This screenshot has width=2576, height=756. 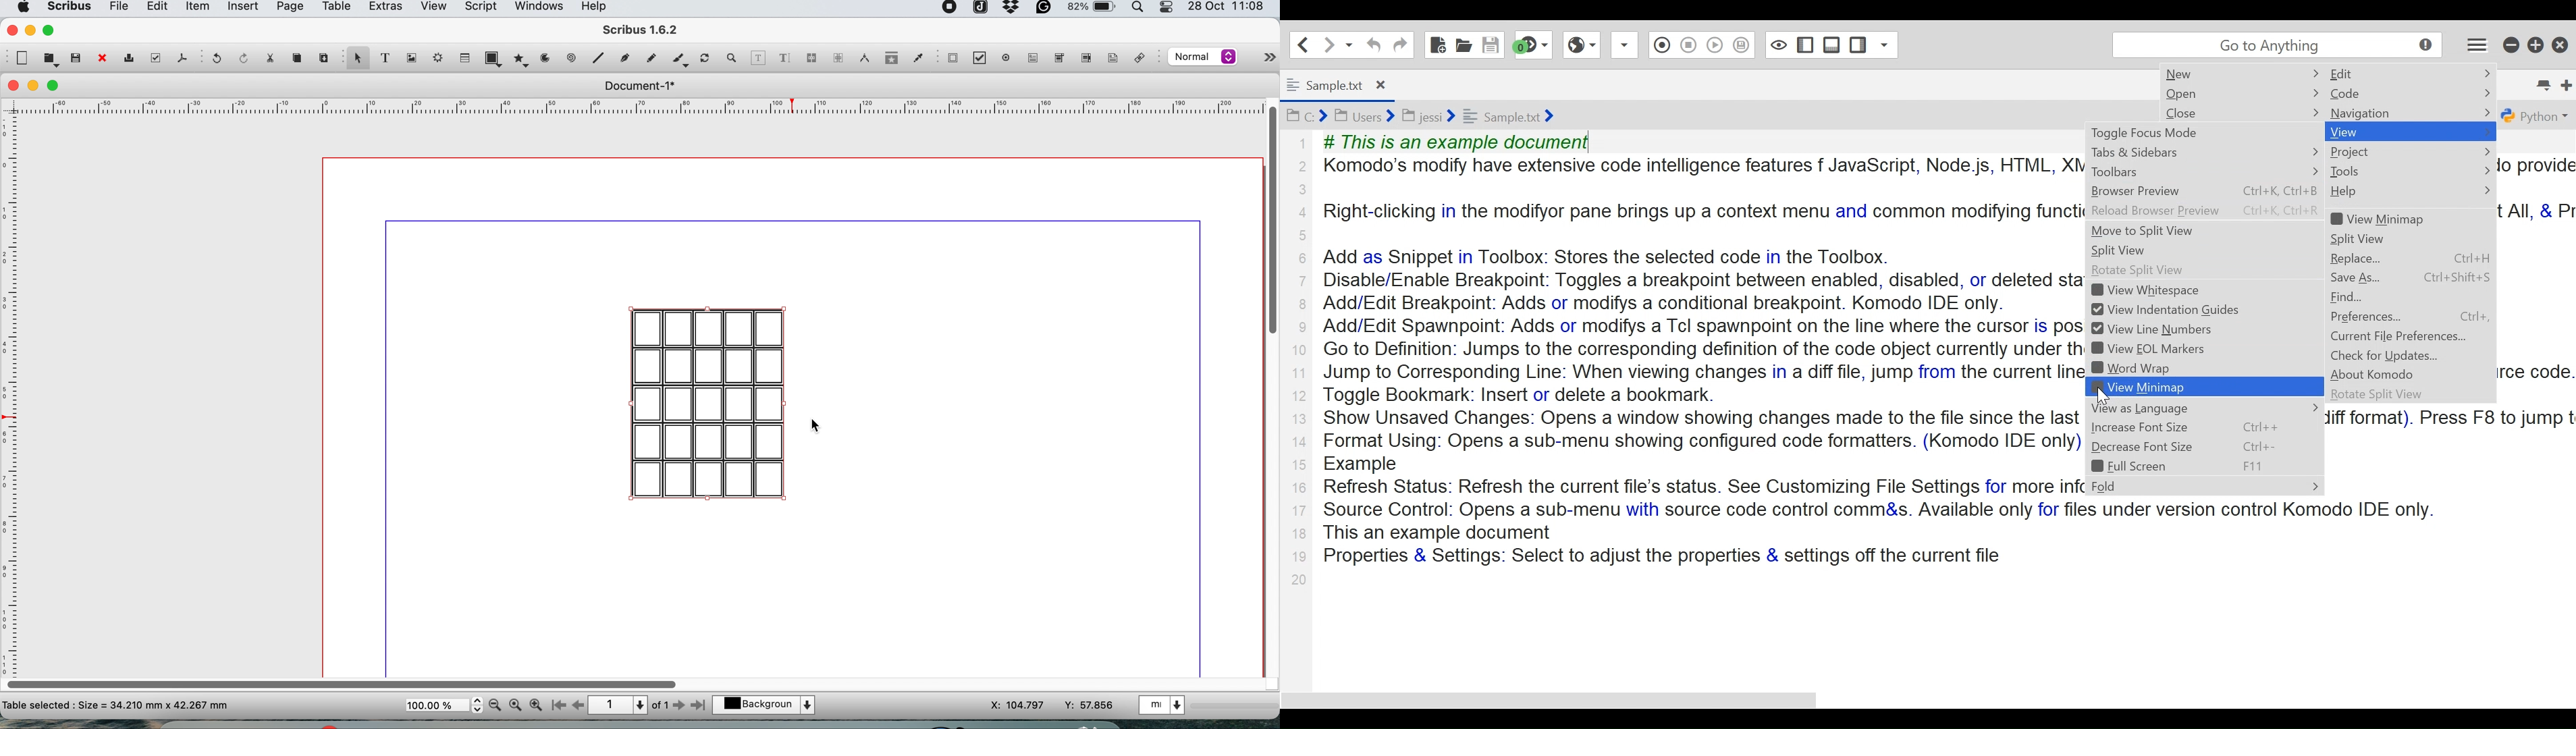 I want to click on zoom in, so click(x=537, y=705).